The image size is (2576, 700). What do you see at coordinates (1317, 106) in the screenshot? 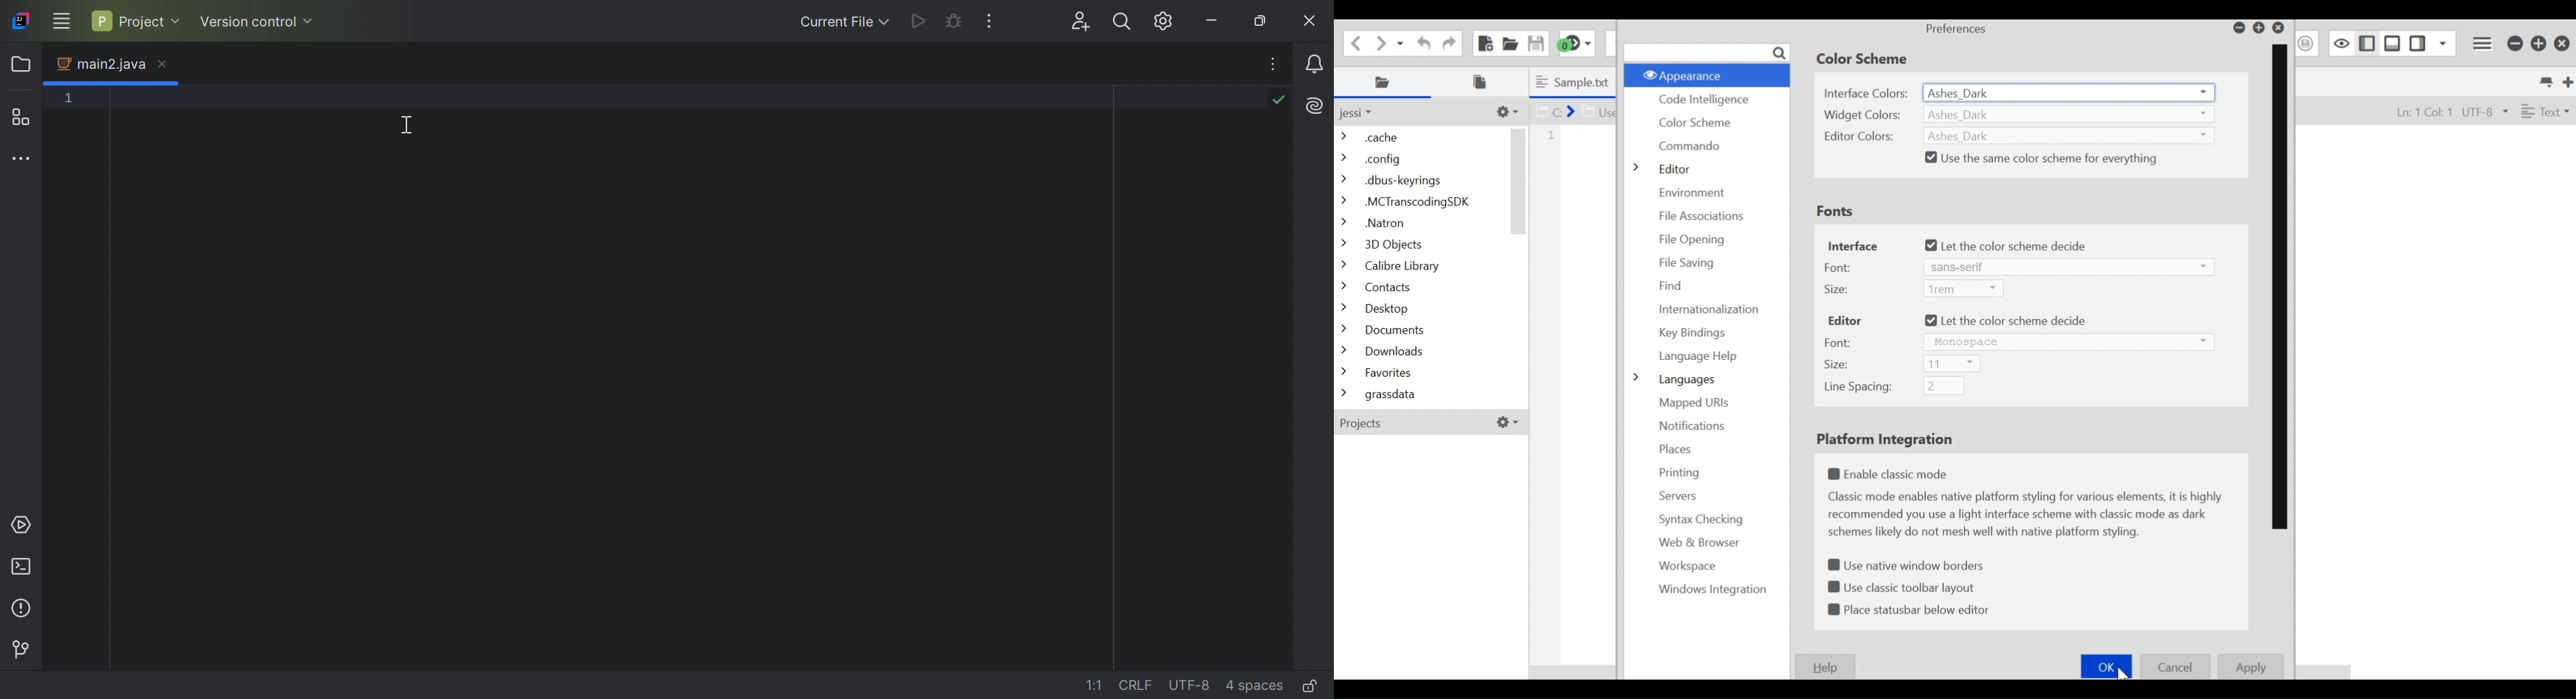
I see `AL Assistant` at bounding box center [1317, 106].